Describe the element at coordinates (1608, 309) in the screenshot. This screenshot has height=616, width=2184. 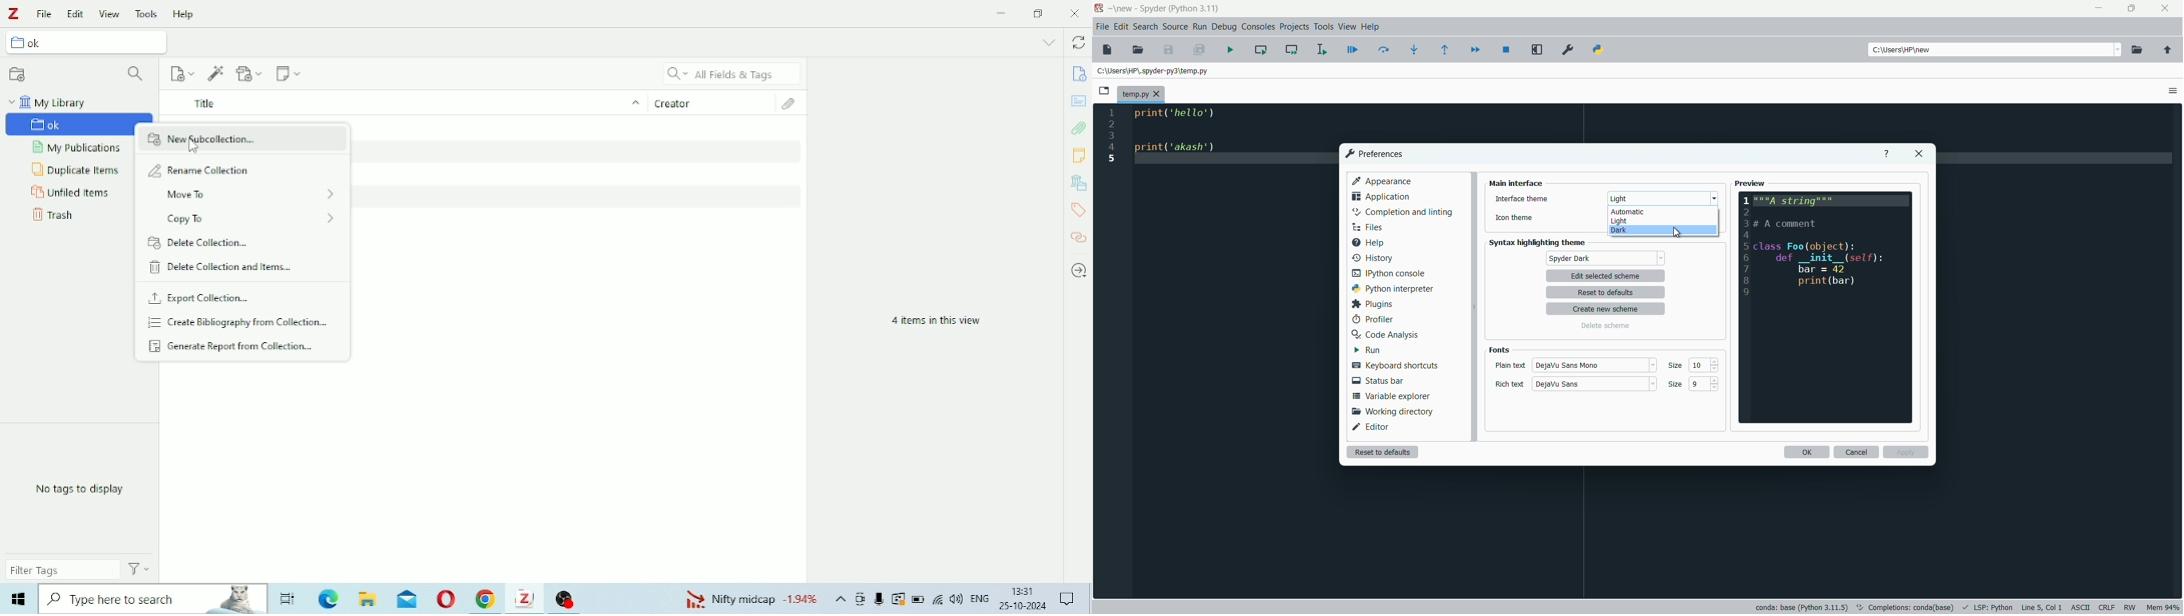
I see `create new scheme` at that location.